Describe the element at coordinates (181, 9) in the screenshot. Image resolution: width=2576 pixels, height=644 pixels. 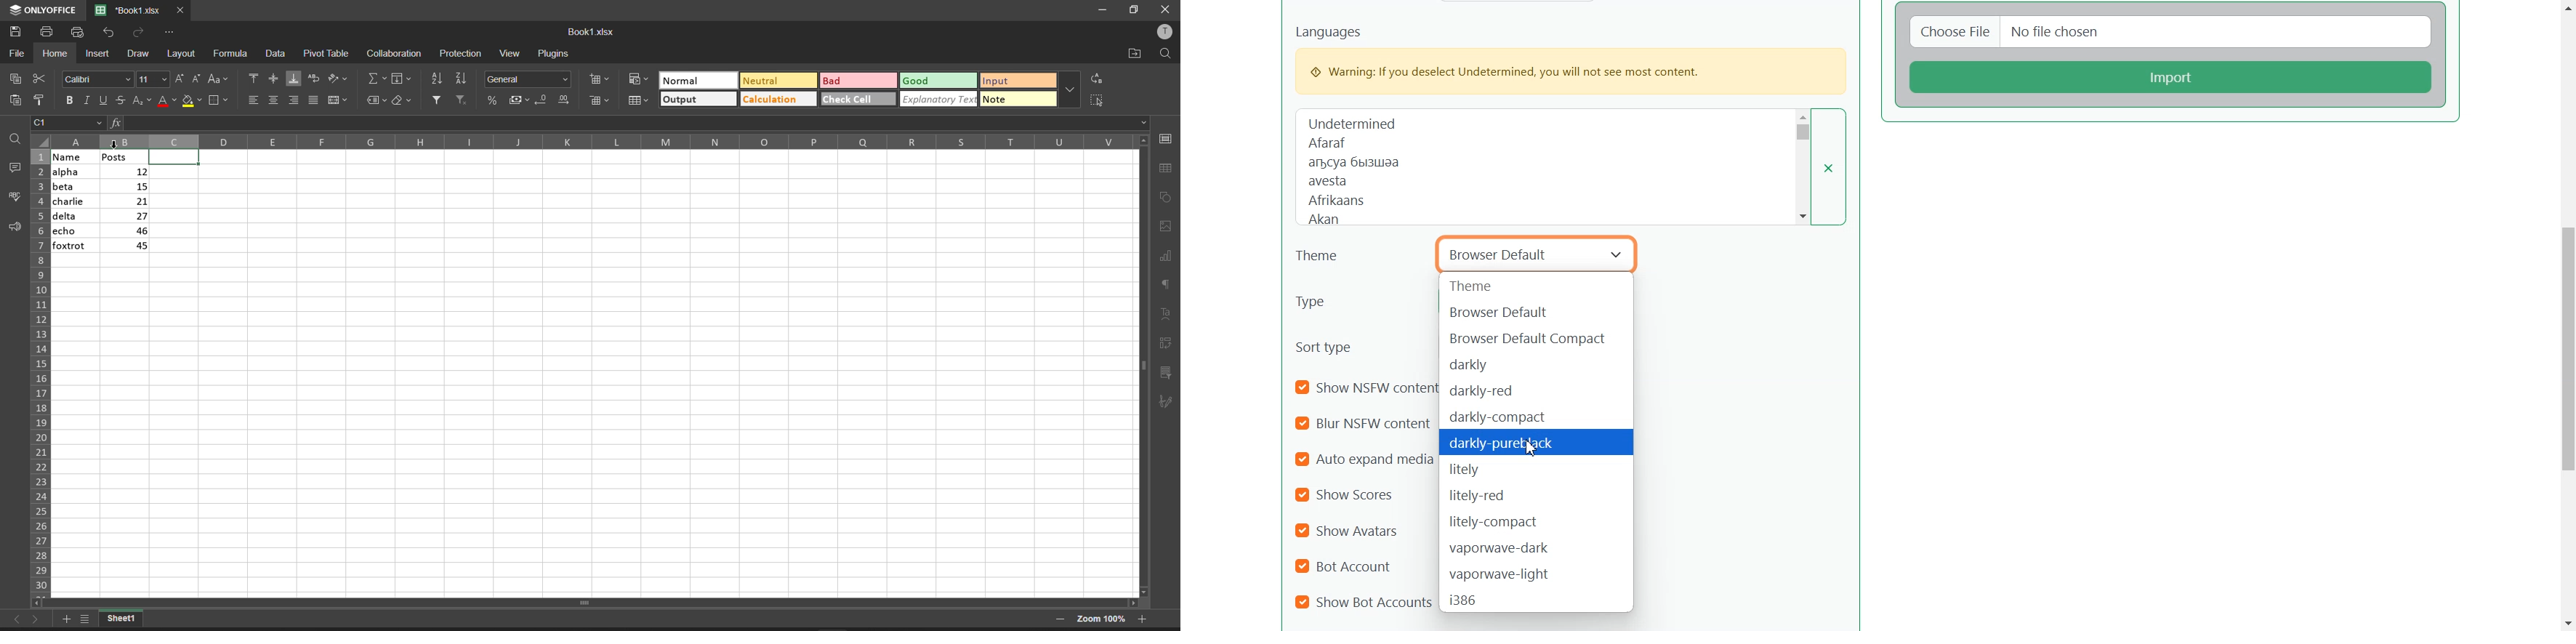
I see `close tab` at that location.